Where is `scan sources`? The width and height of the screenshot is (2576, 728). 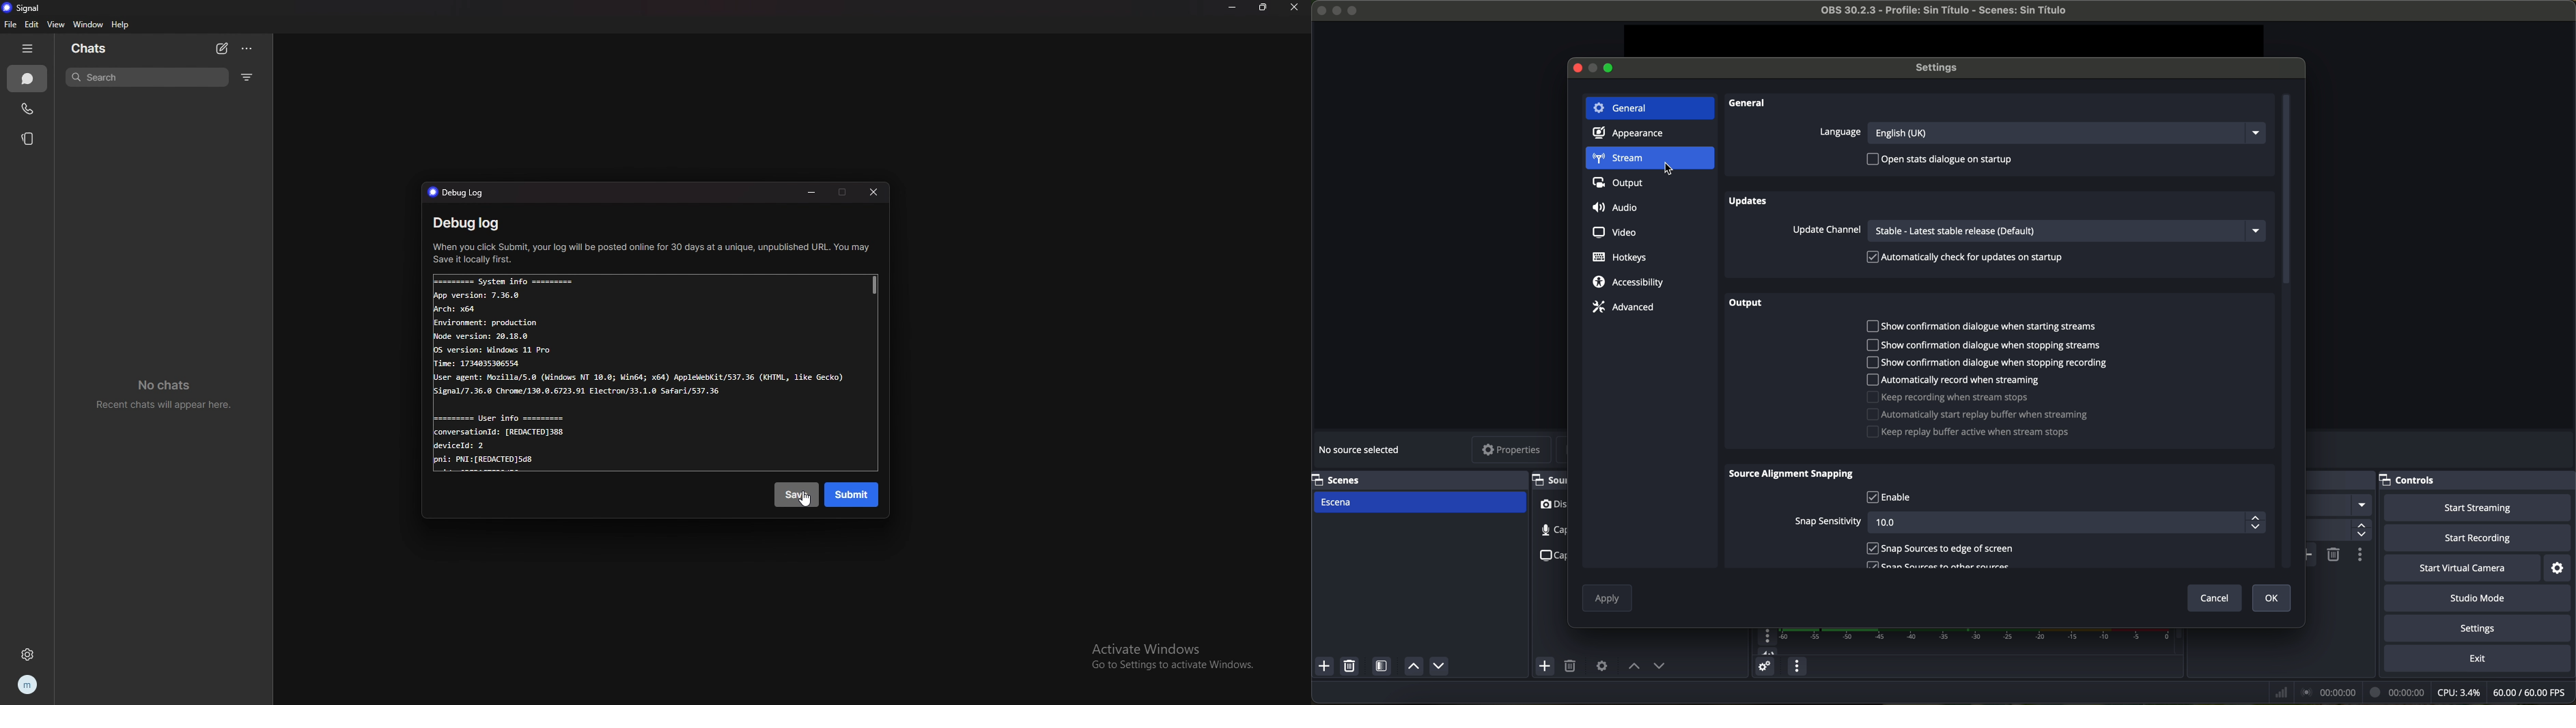
scan sources is located at coordinates (1944, 565).